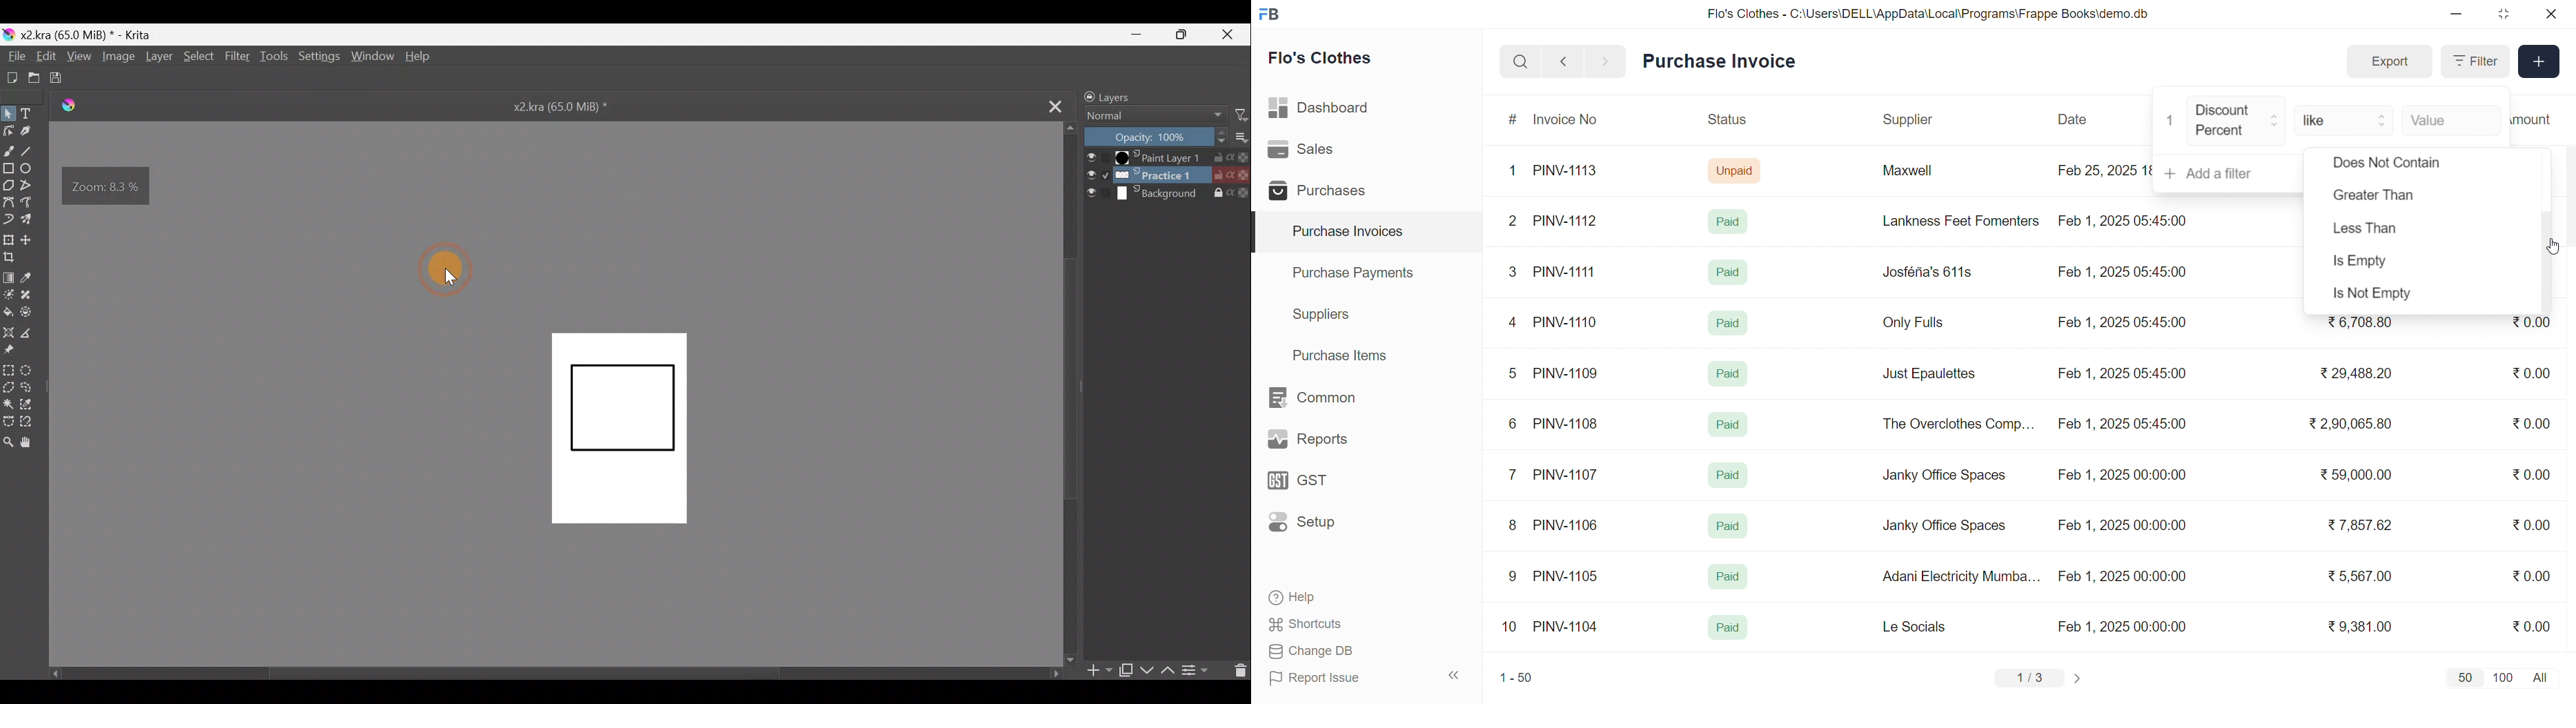 This screenshot has width=2576, height=728. What do you see at coordinates (1910, 120) in the screenshot?
I see `Supplier` at bounding box center [1910, 120].